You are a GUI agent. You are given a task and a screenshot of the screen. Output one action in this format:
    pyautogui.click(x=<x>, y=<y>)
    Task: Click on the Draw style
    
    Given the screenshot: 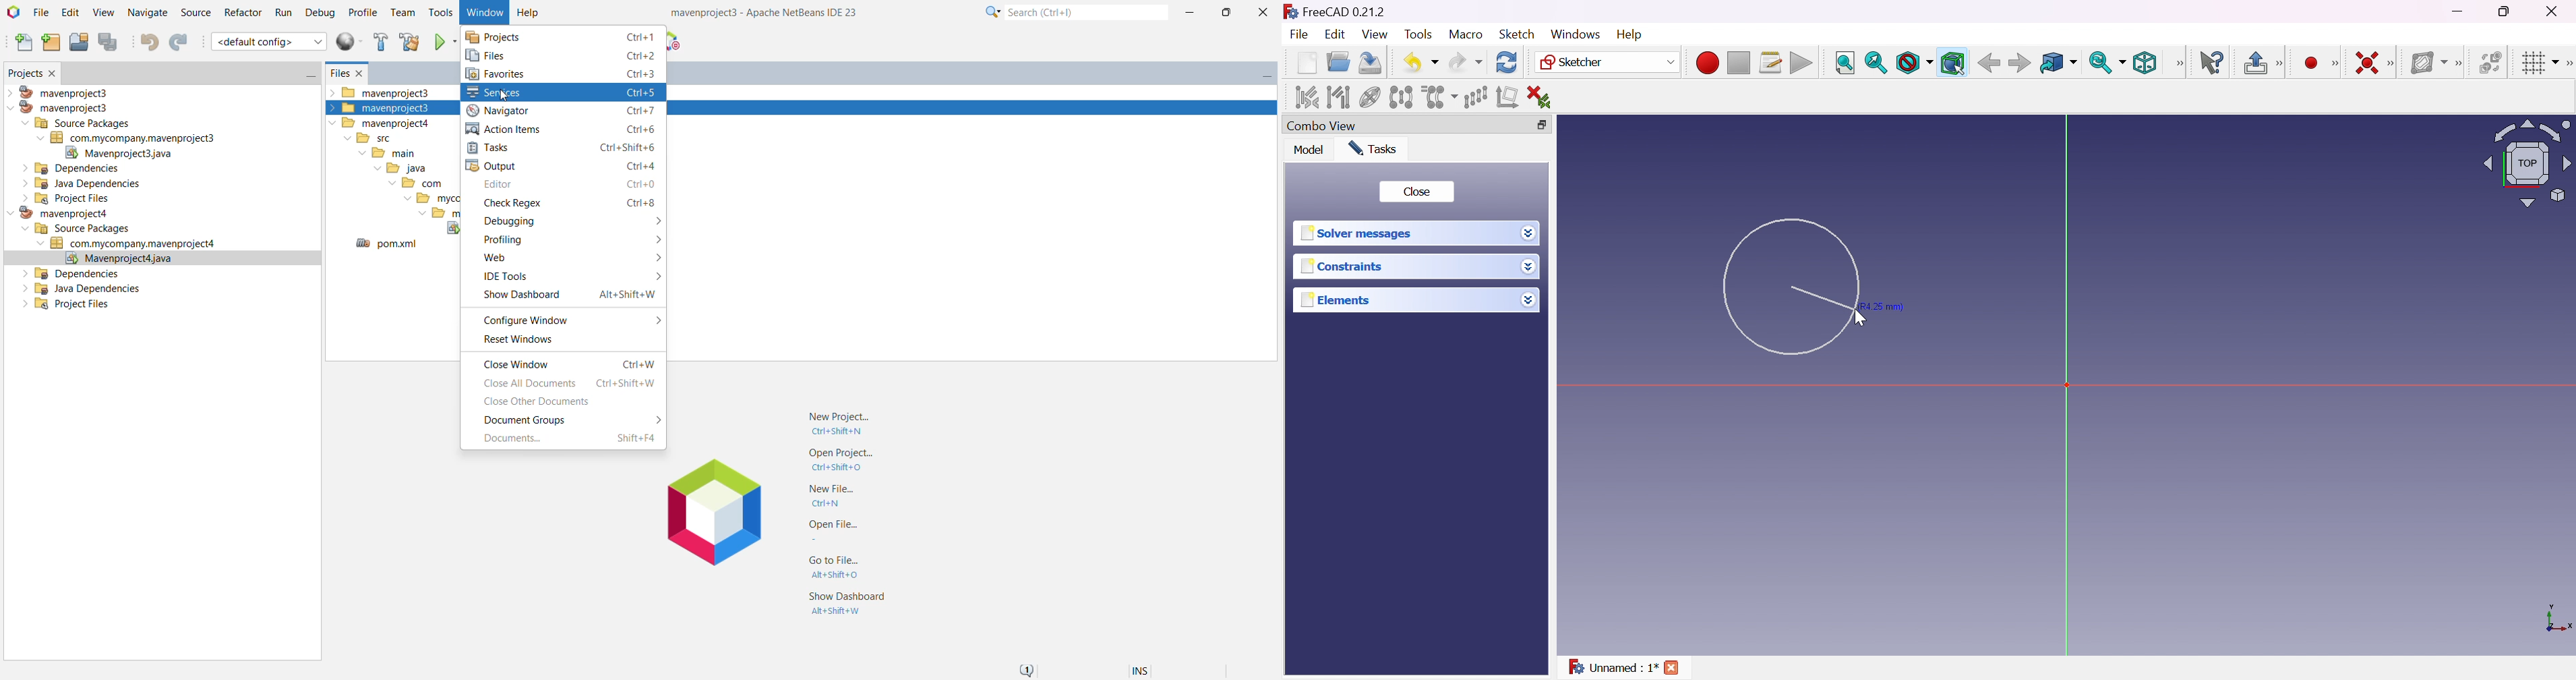 What is the action you would take?
    pyautogui.click(x=1915, y=63)
    